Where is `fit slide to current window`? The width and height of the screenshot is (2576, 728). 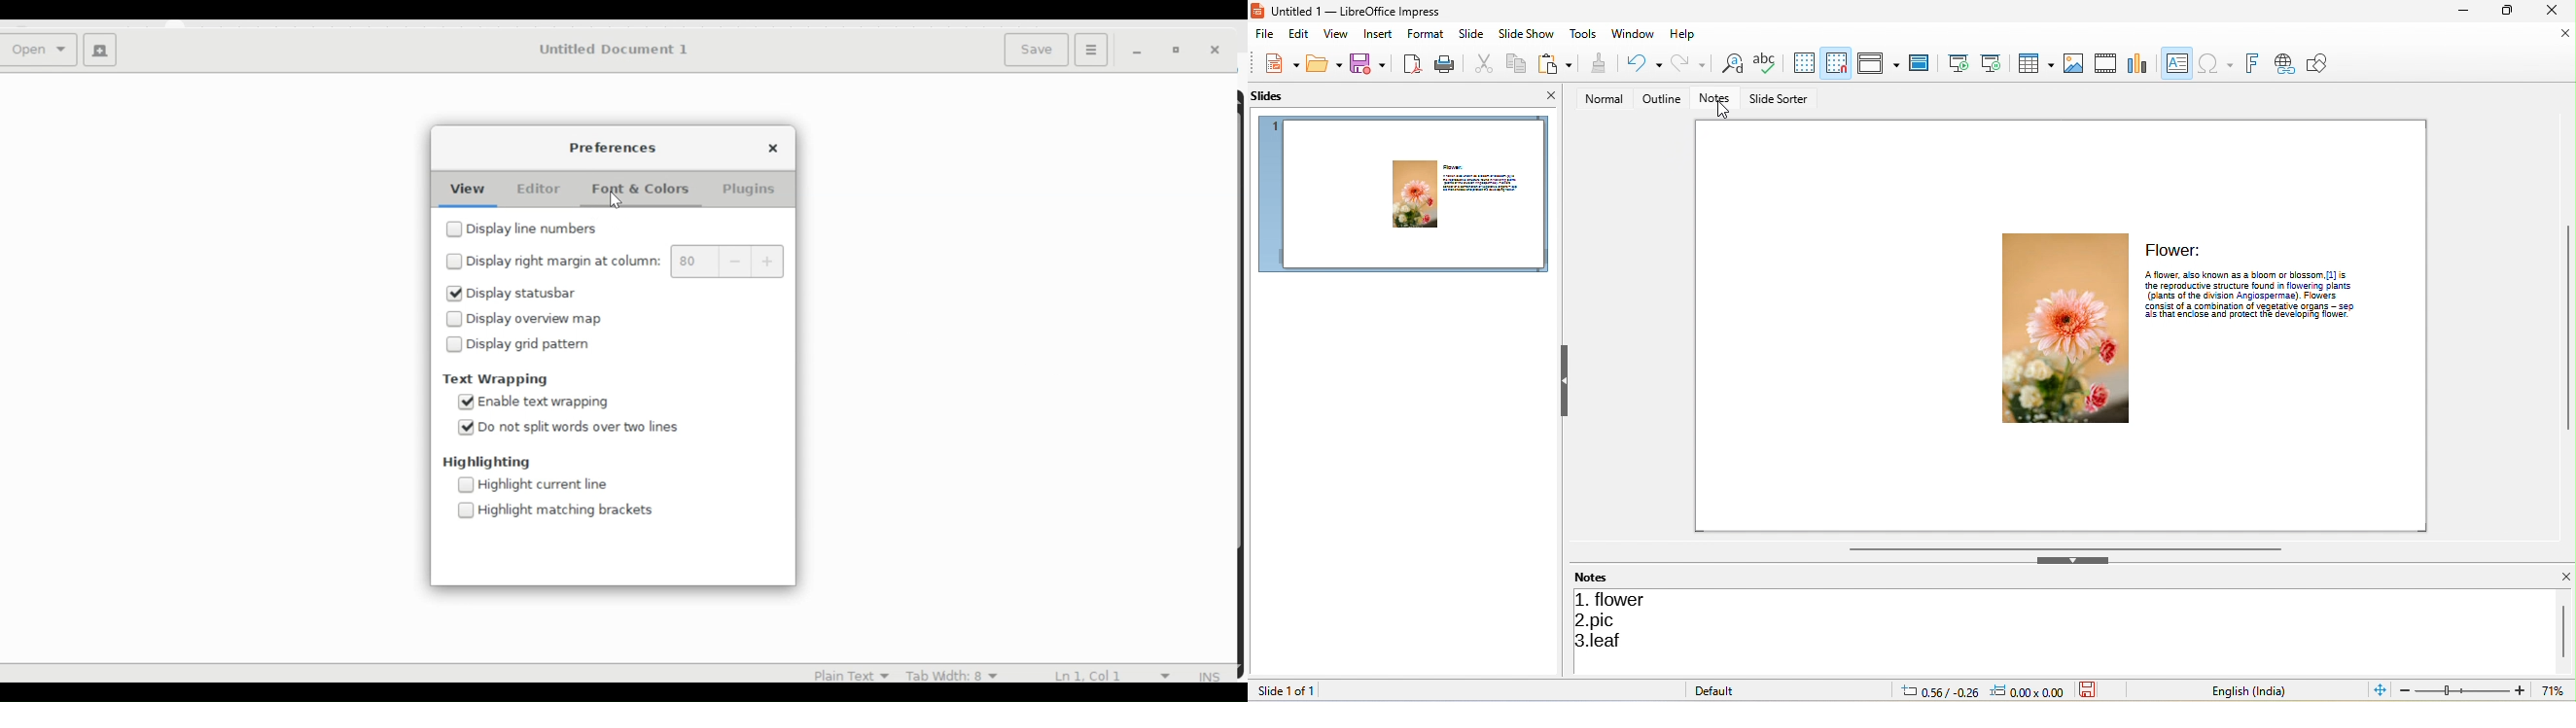 fit slide to current window is located at coordinates (2378, 690).